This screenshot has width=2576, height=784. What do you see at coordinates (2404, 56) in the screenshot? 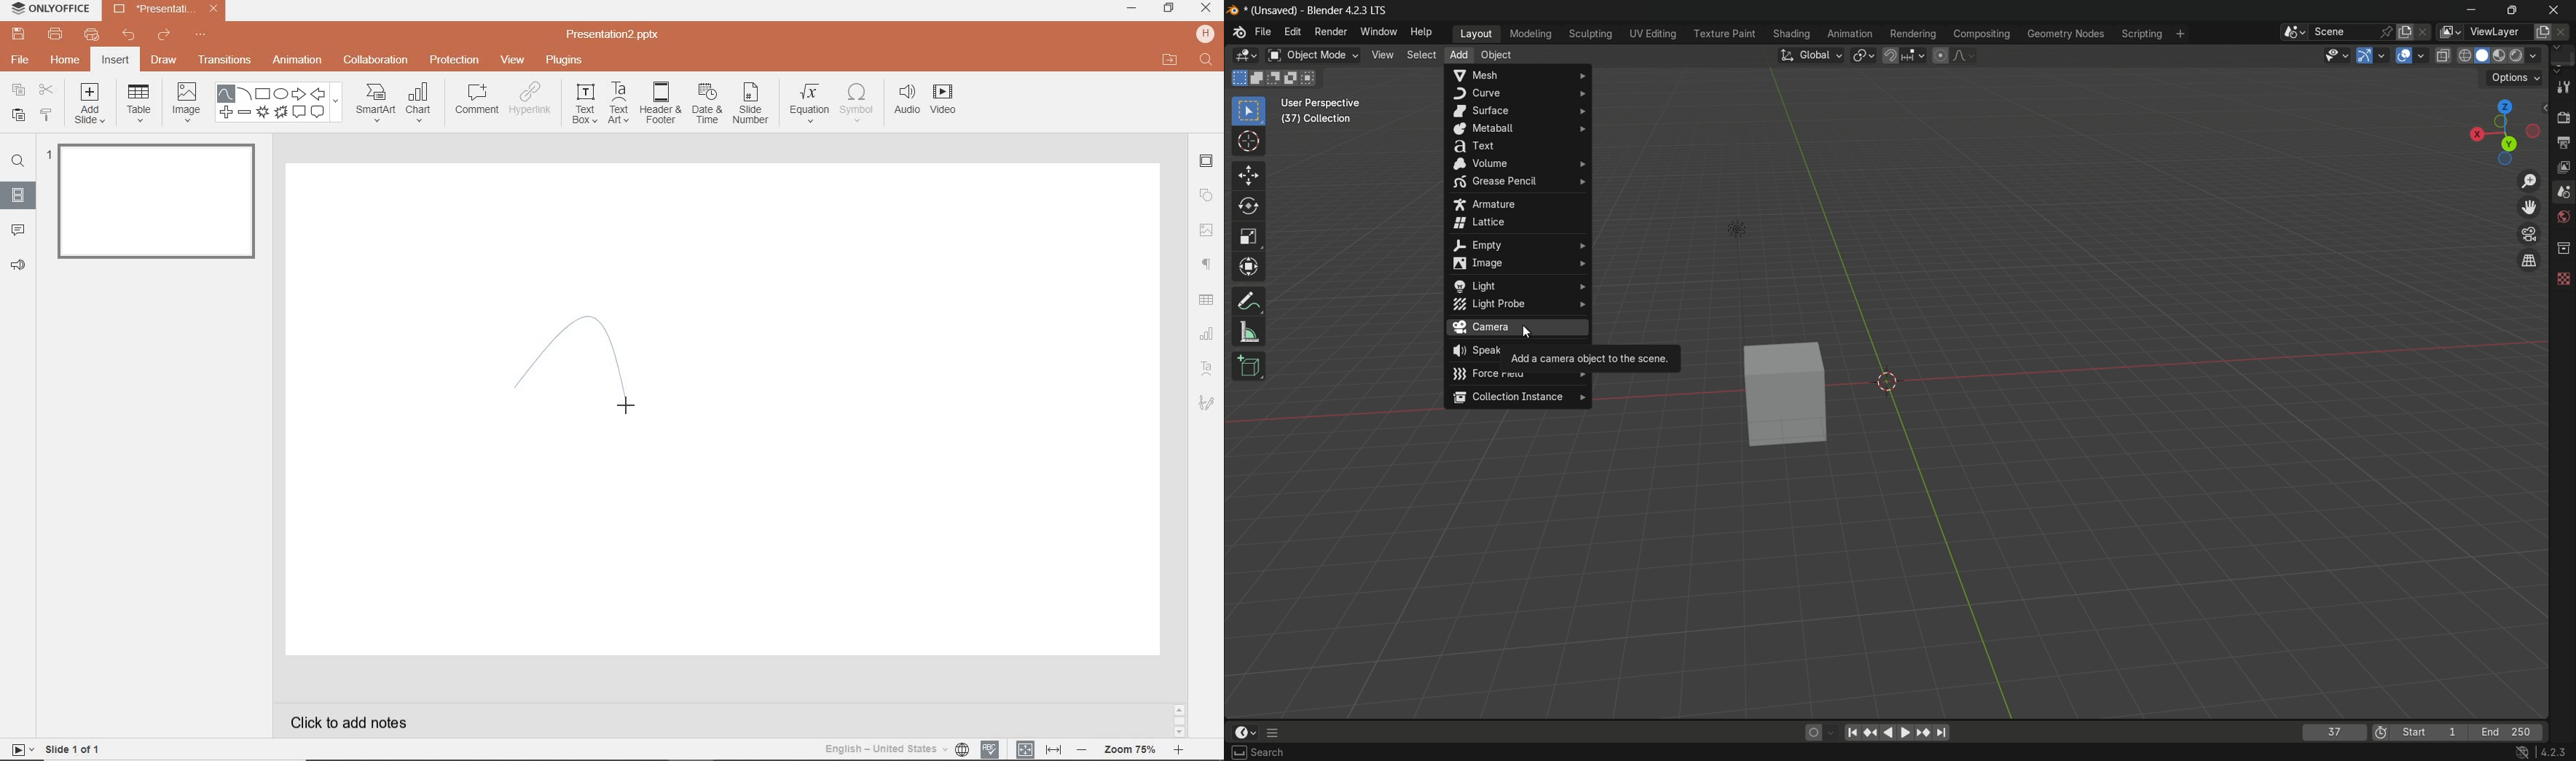
I see `show overlay` at bounding box center [2404, 56].